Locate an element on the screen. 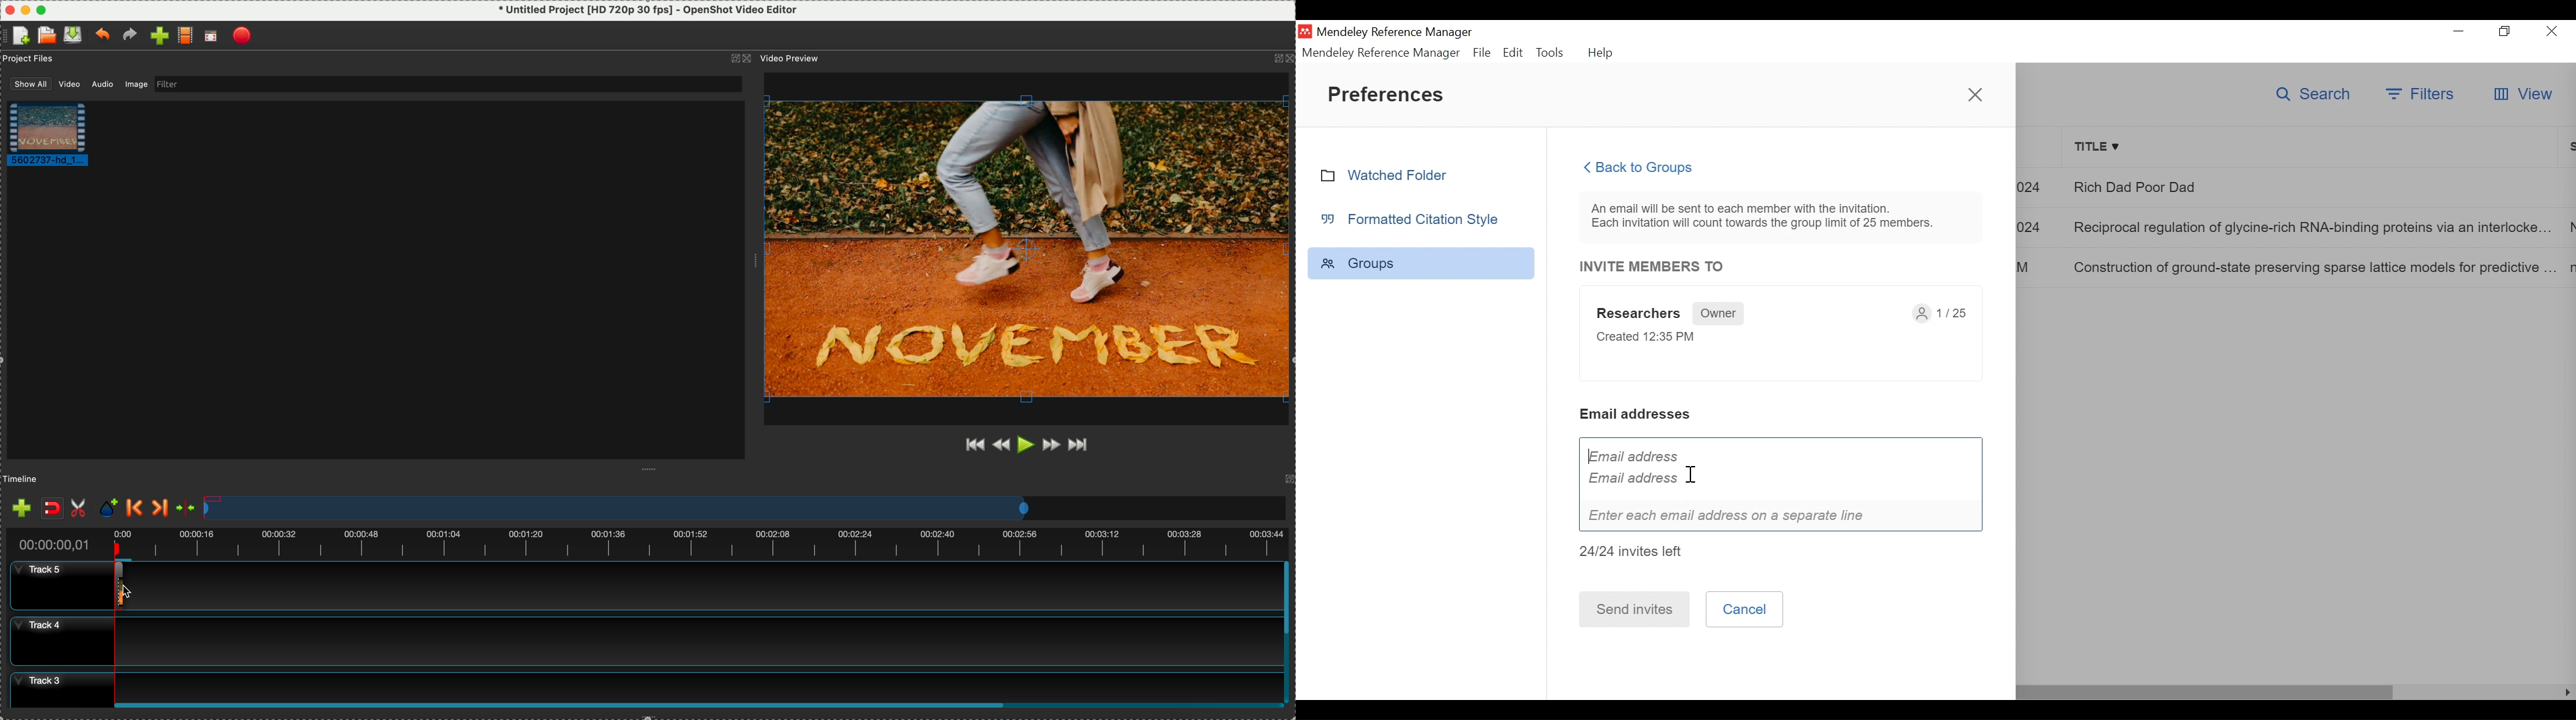  next marker is located at coordinates (161, 508).